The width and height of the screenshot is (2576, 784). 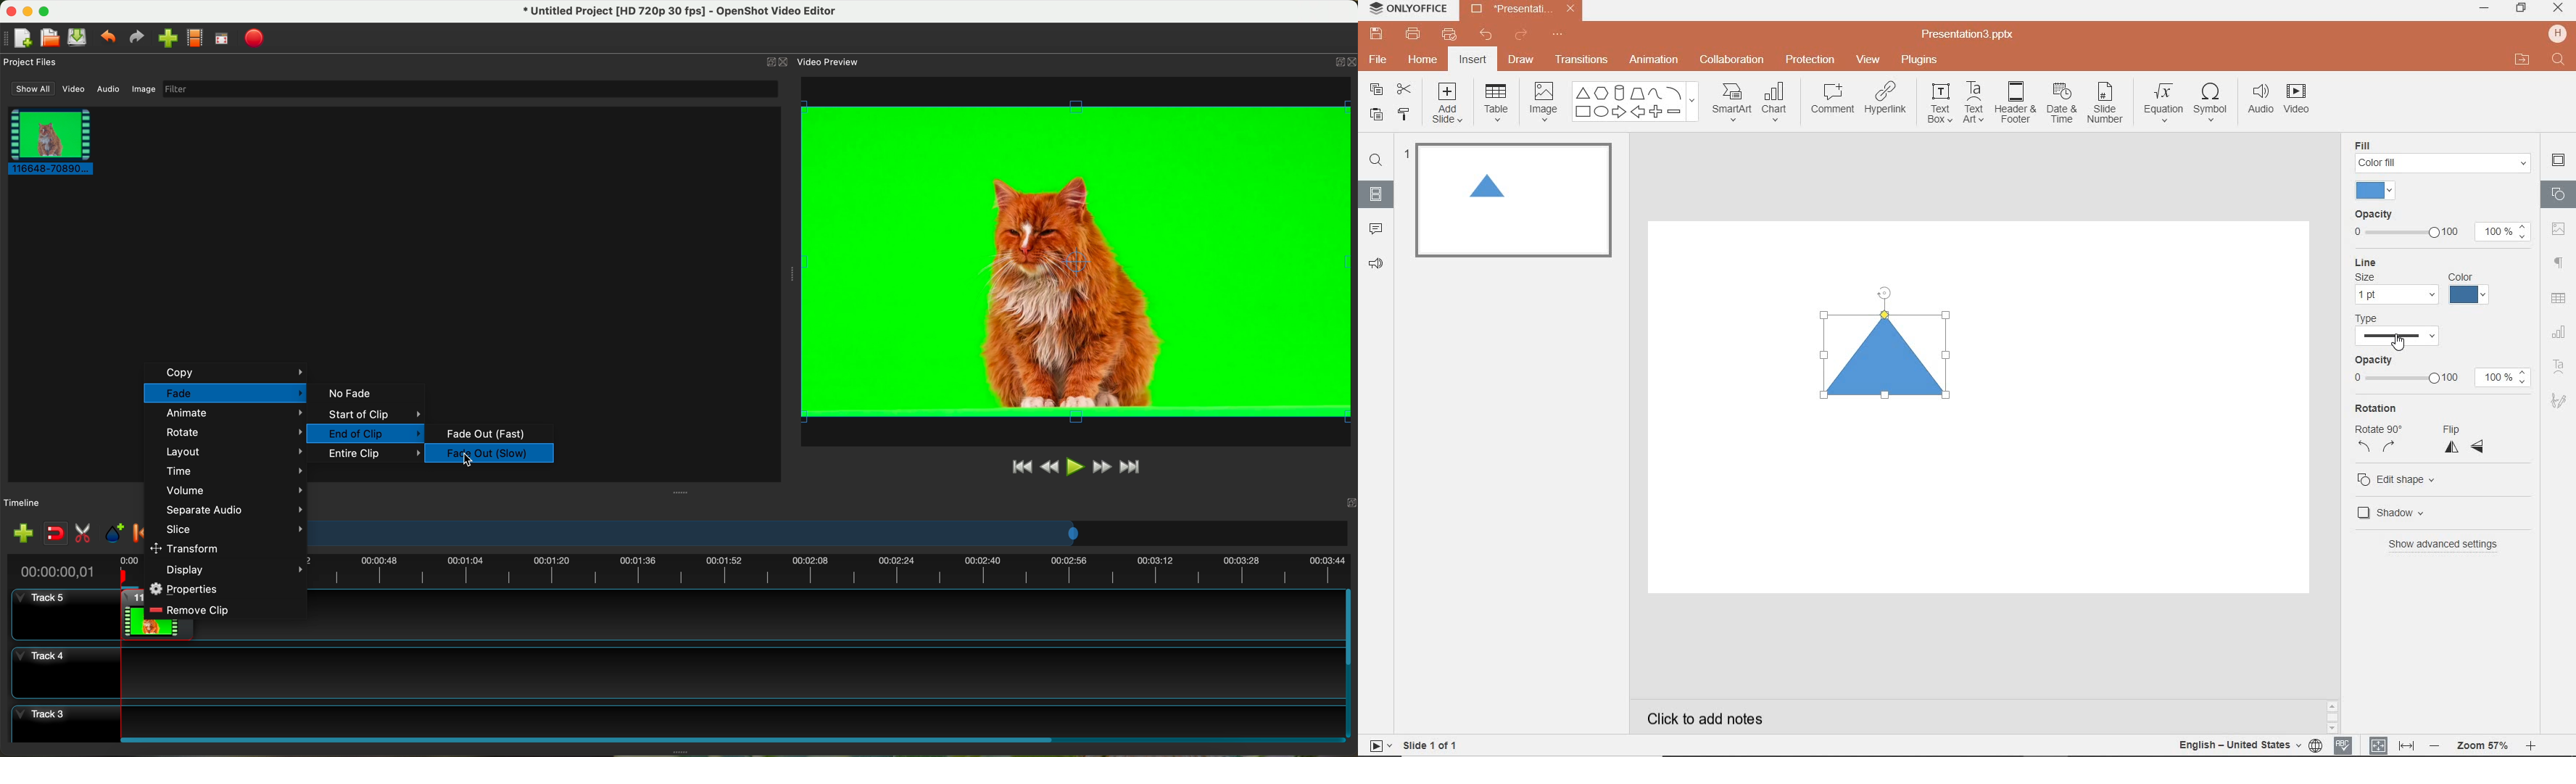 I want to click on track 3, so click(x=676, y=719).